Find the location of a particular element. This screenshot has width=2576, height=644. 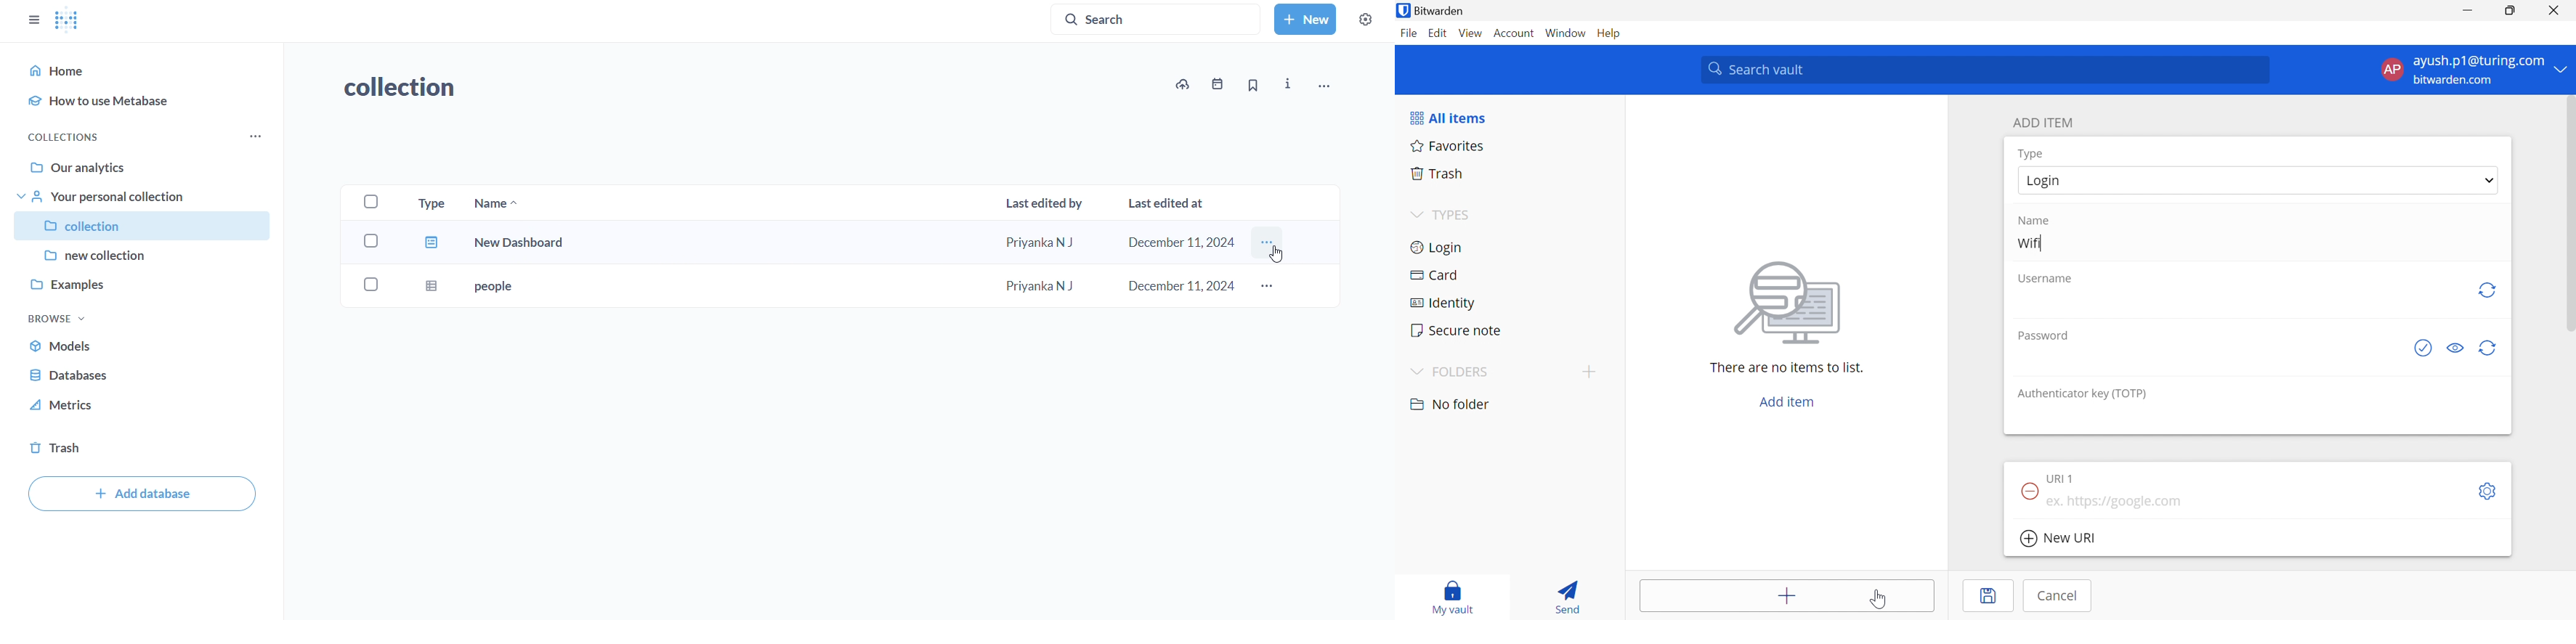

last edited by is located at coordinates (1044, 201).